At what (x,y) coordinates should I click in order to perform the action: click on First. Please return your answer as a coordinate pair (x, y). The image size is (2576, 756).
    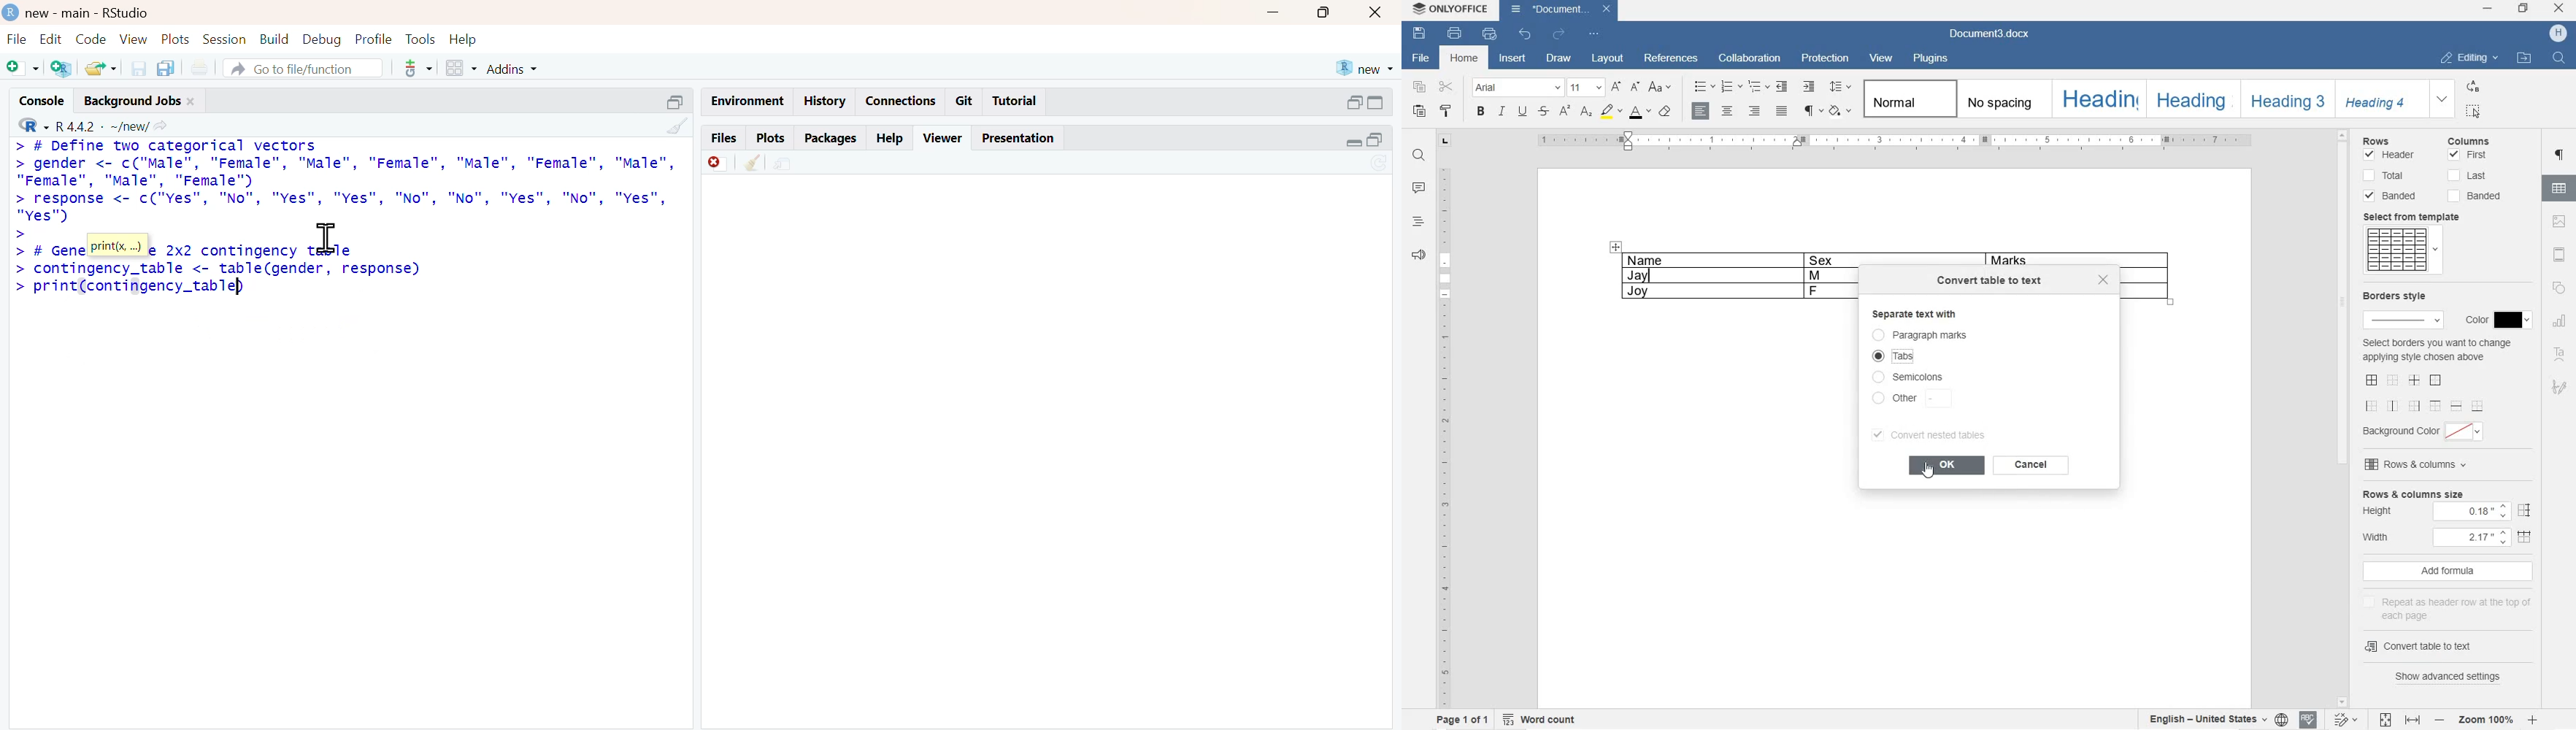
    Looking at the image, I should click on (2468, 155).